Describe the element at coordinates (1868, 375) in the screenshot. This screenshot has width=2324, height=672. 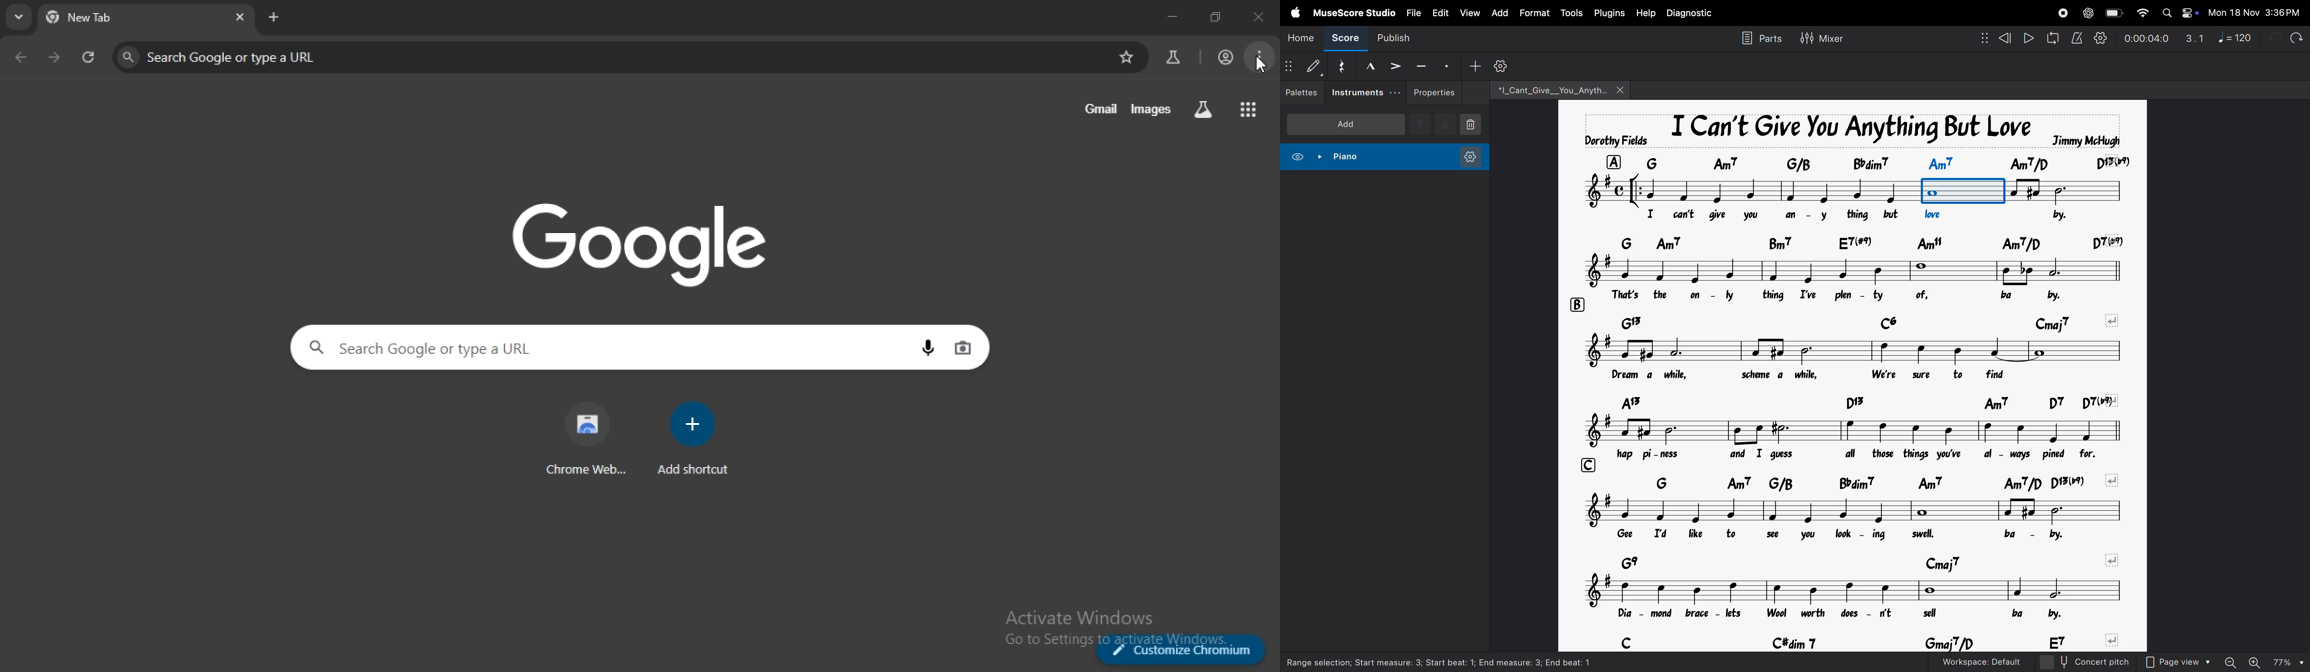
I see `lyrics` at that location.